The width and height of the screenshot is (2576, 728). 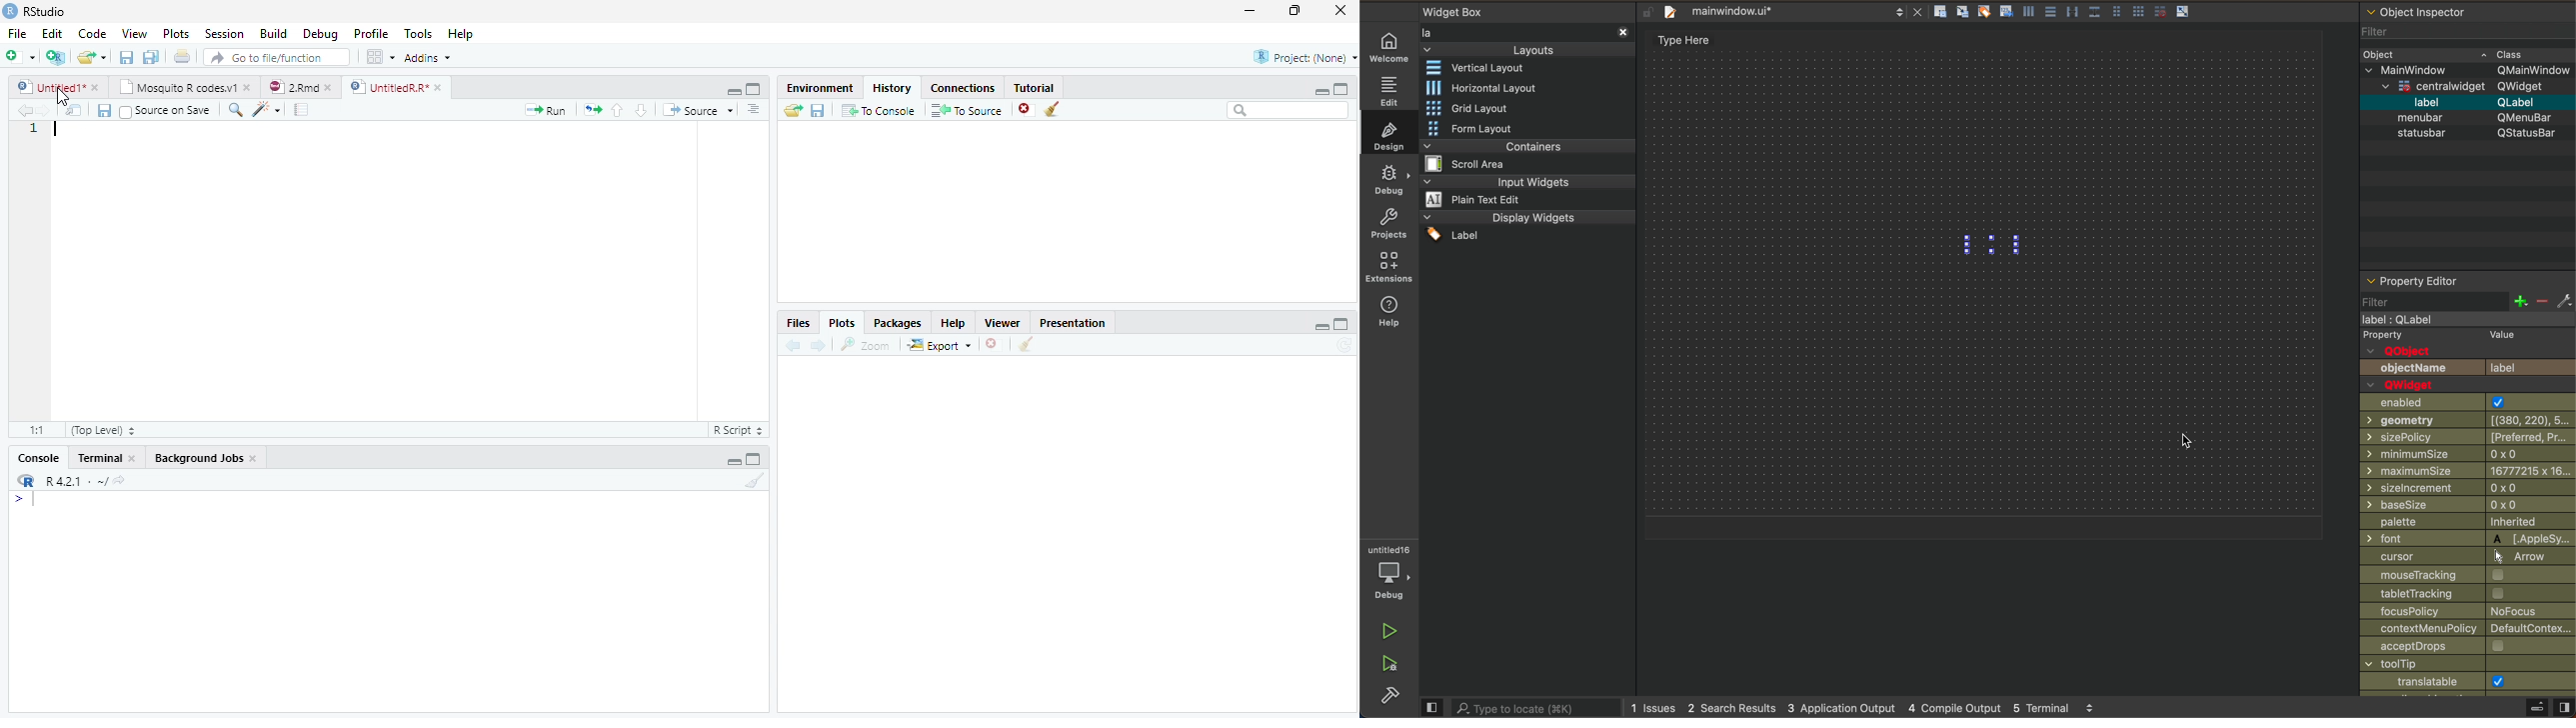 I want to click on File, so click(x=14, y=34).